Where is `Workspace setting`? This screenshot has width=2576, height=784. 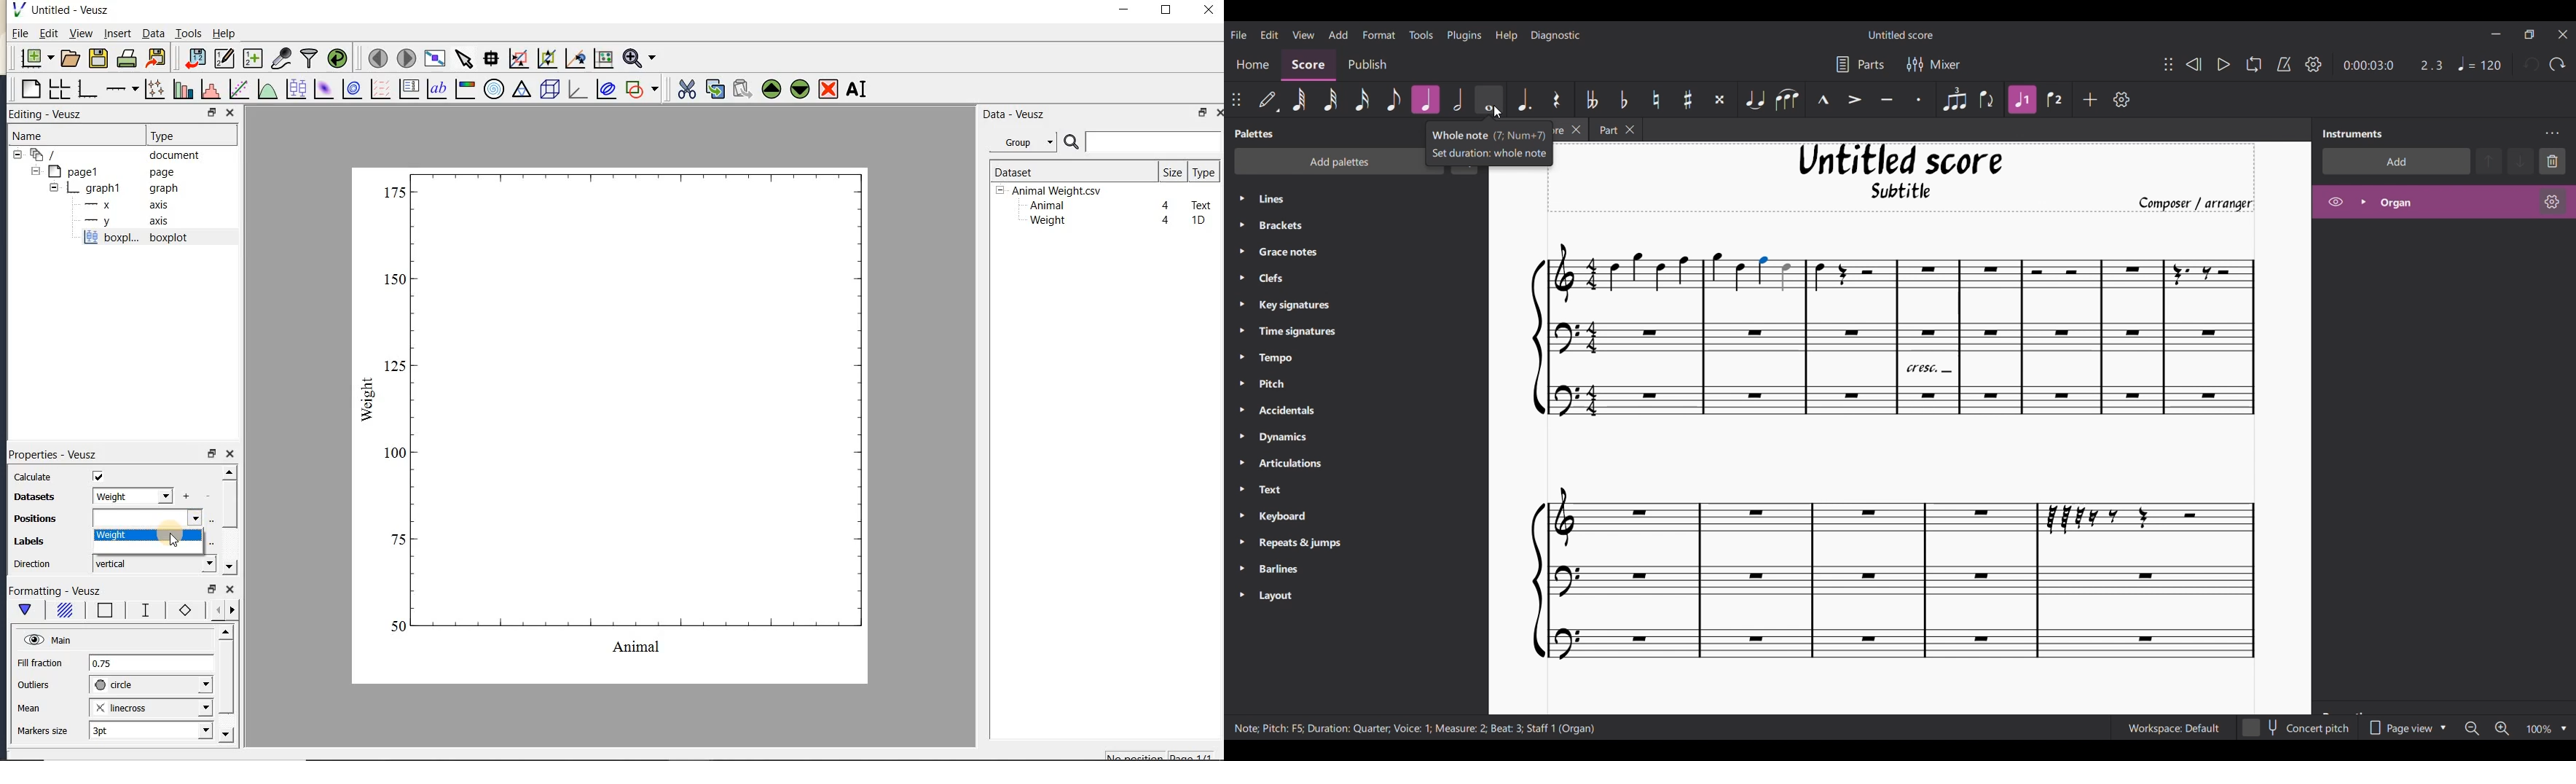 Workspace setting is located at coordinates (2173, 728).